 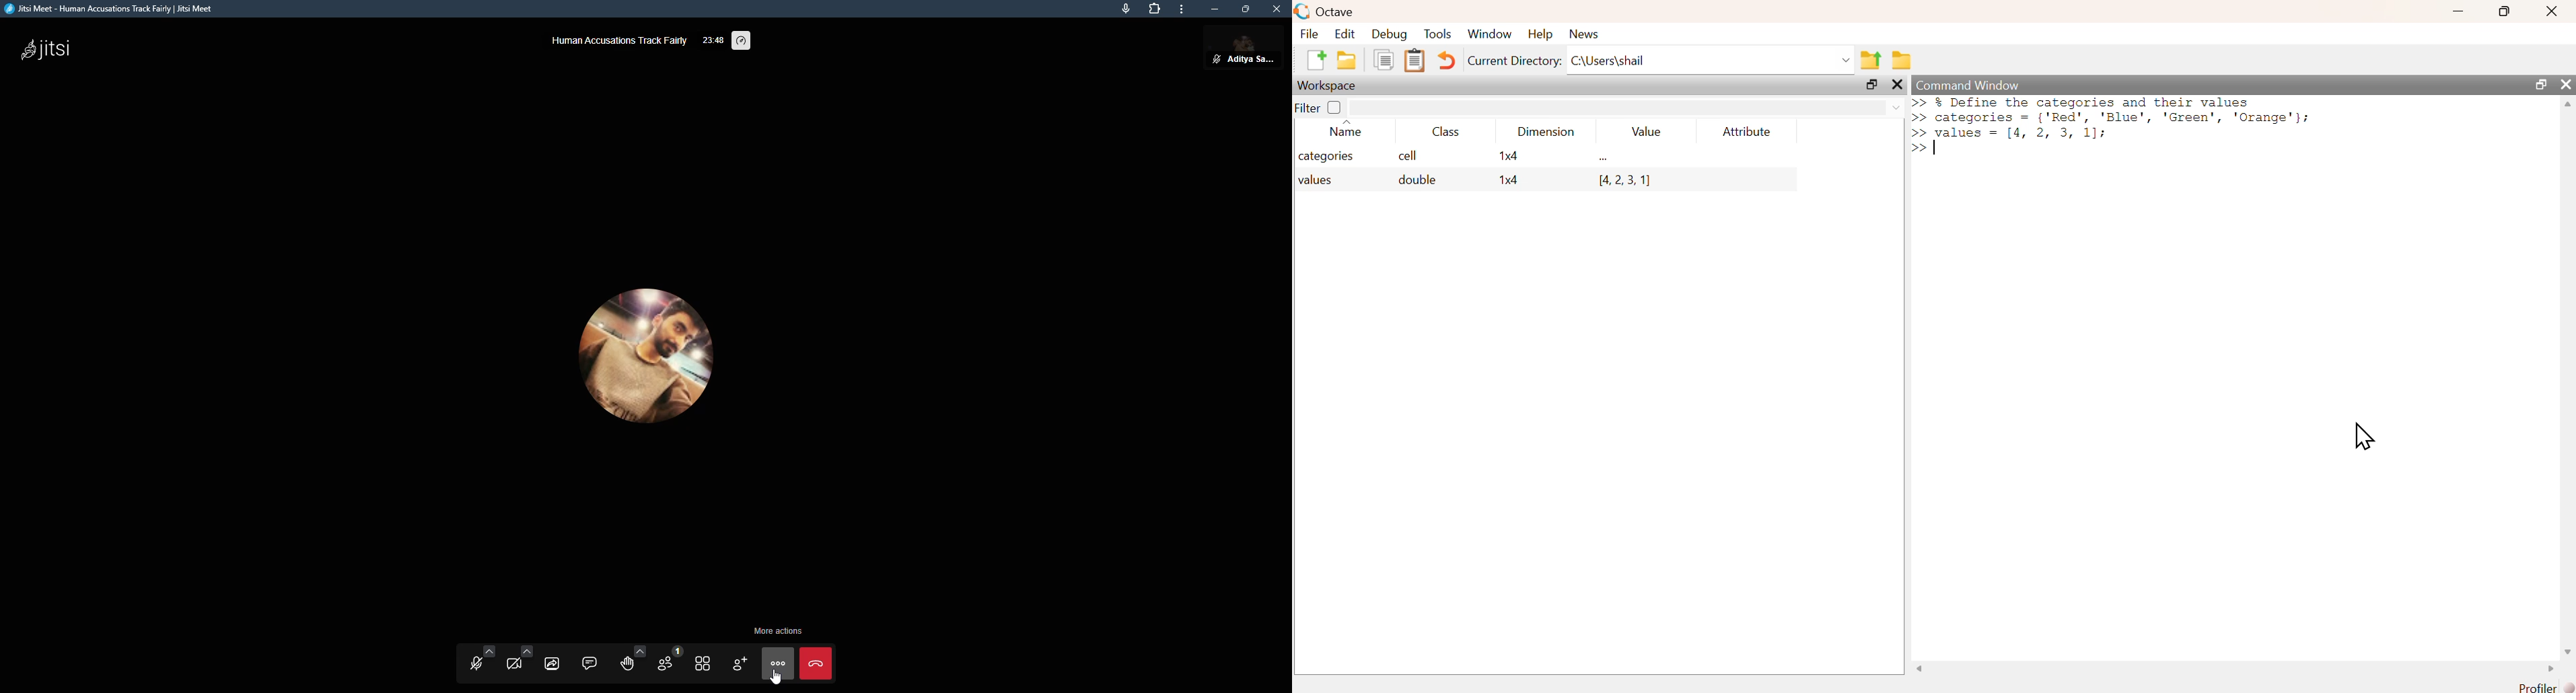 What do you see at coordinates (1344, 34) in the screenshot?
I see `Edit` at bounding box center [1344, 34].